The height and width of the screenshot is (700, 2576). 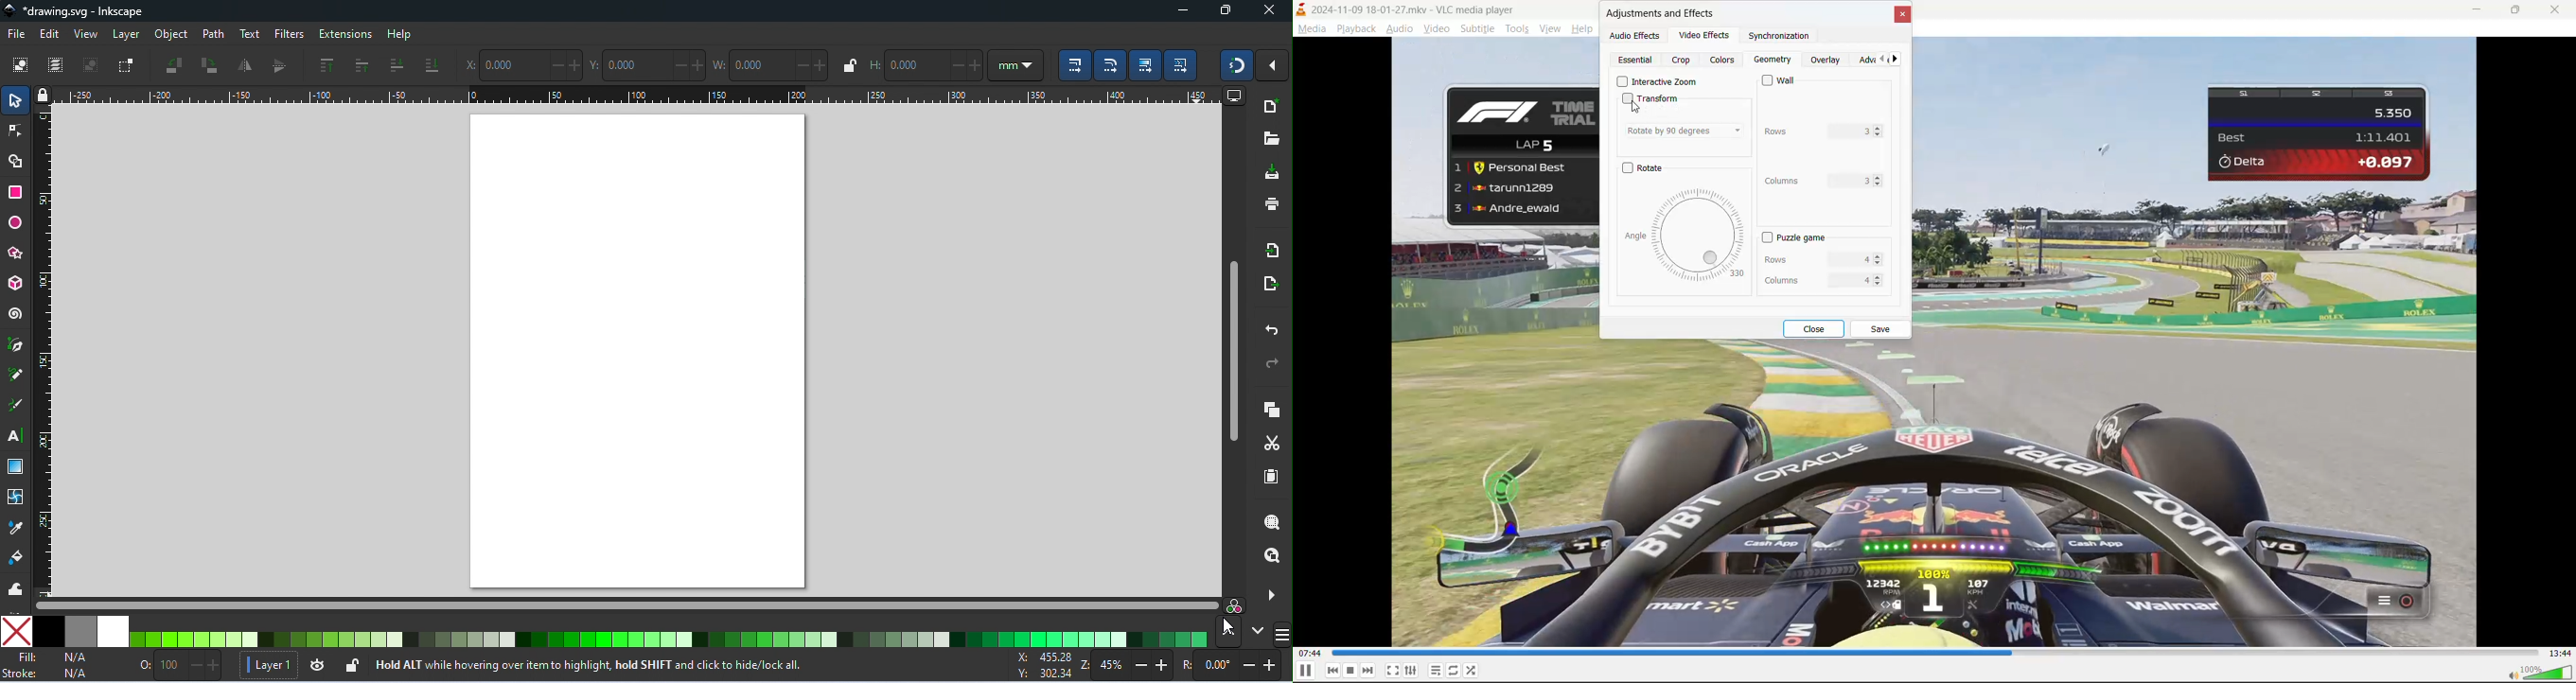 I want to click on essential, so click(x=1634, y=61).